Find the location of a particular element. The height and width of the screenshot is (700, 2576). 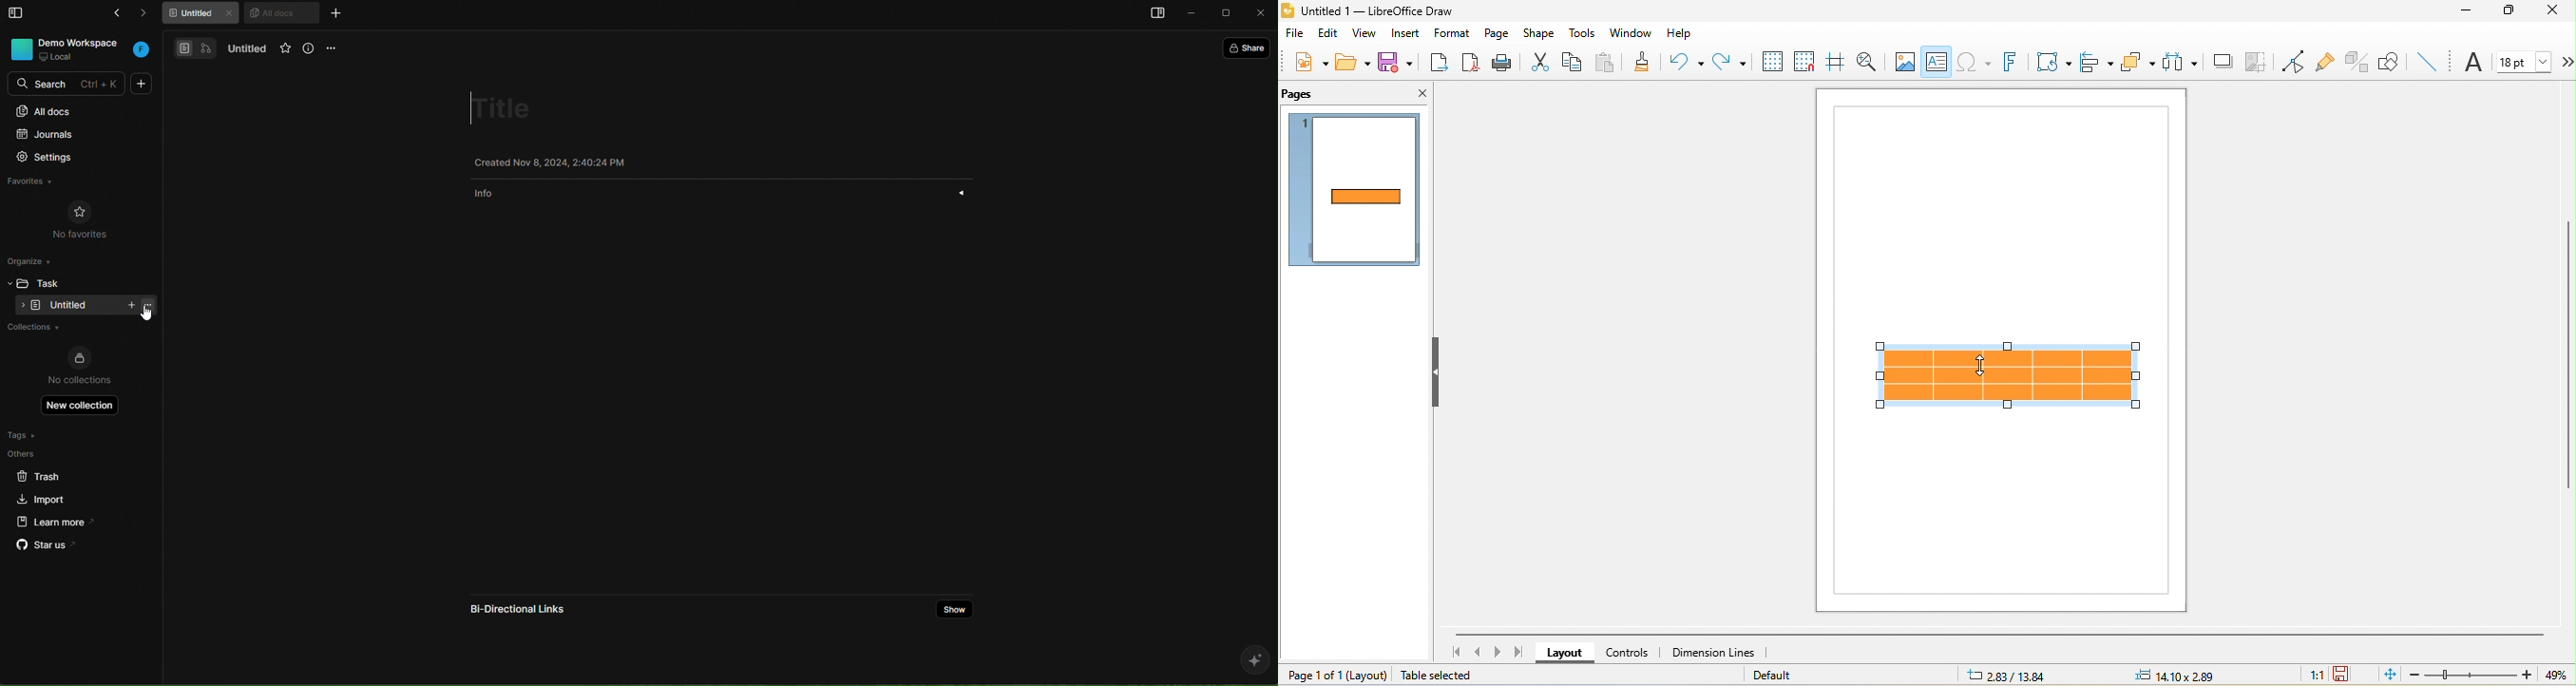

page is located at coordinates (1498, 35).